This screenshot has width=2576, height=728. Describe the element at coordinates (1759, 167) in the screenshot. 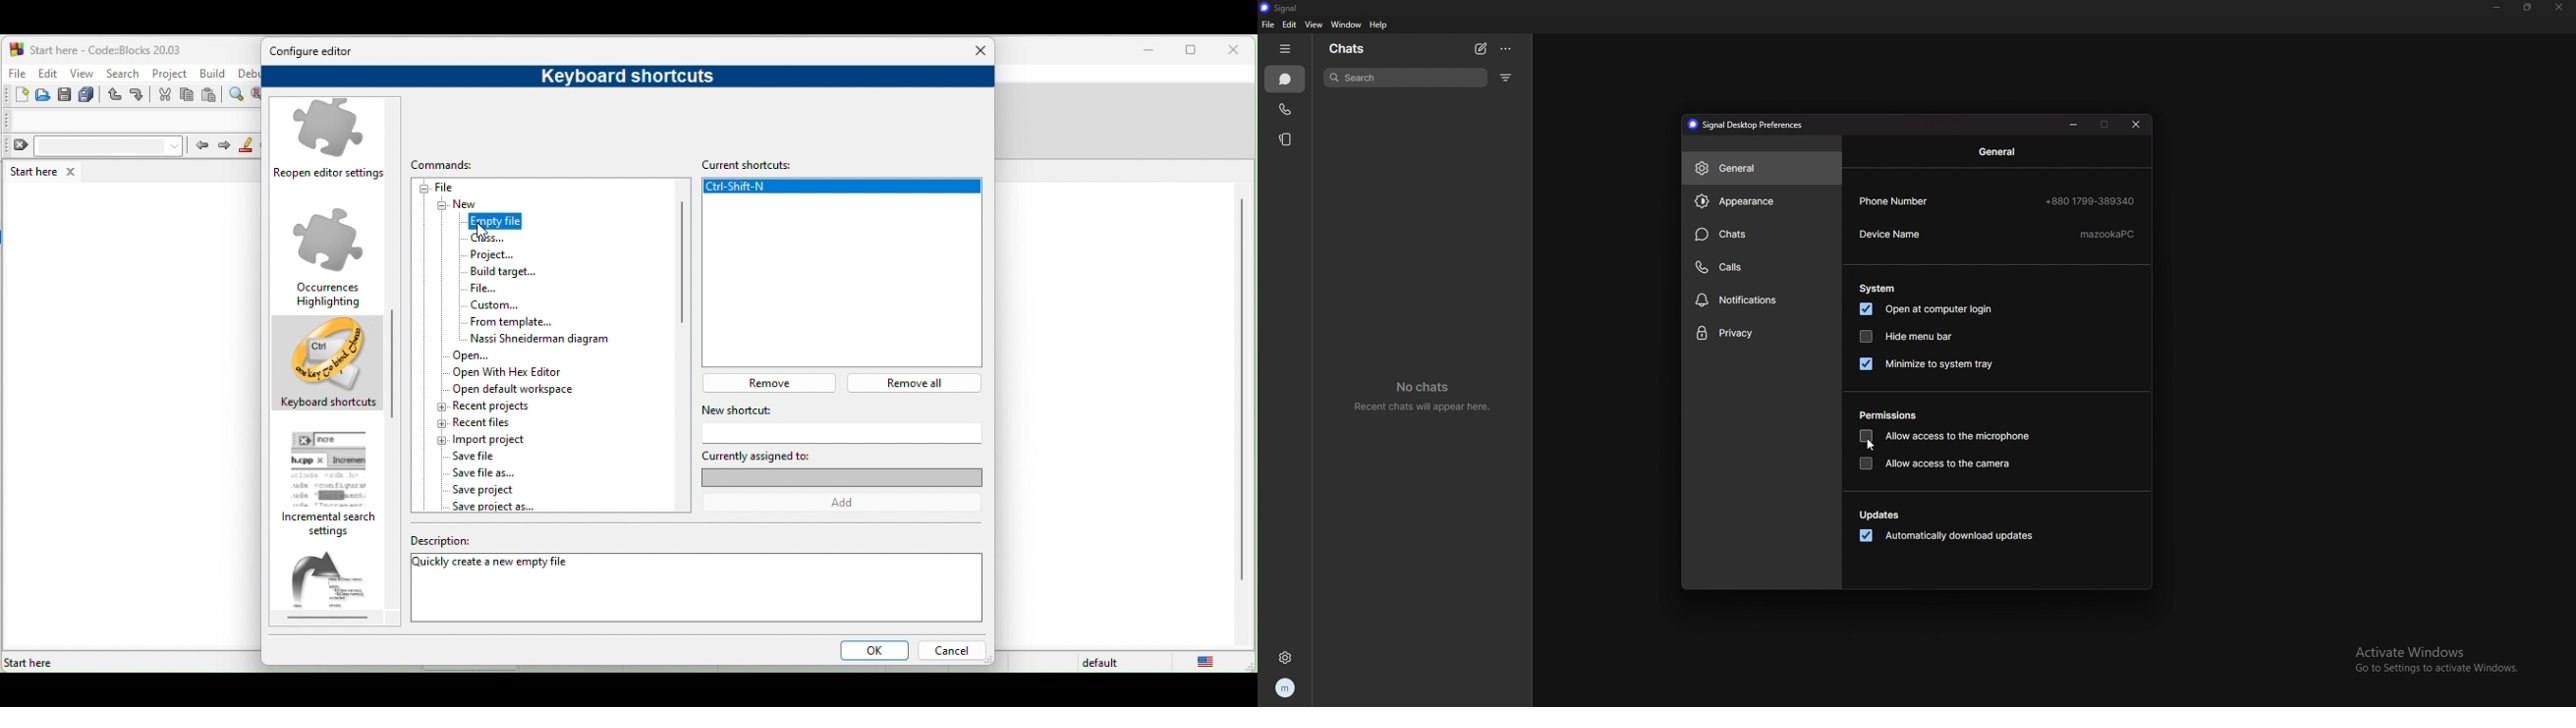

I see `general` at that location.